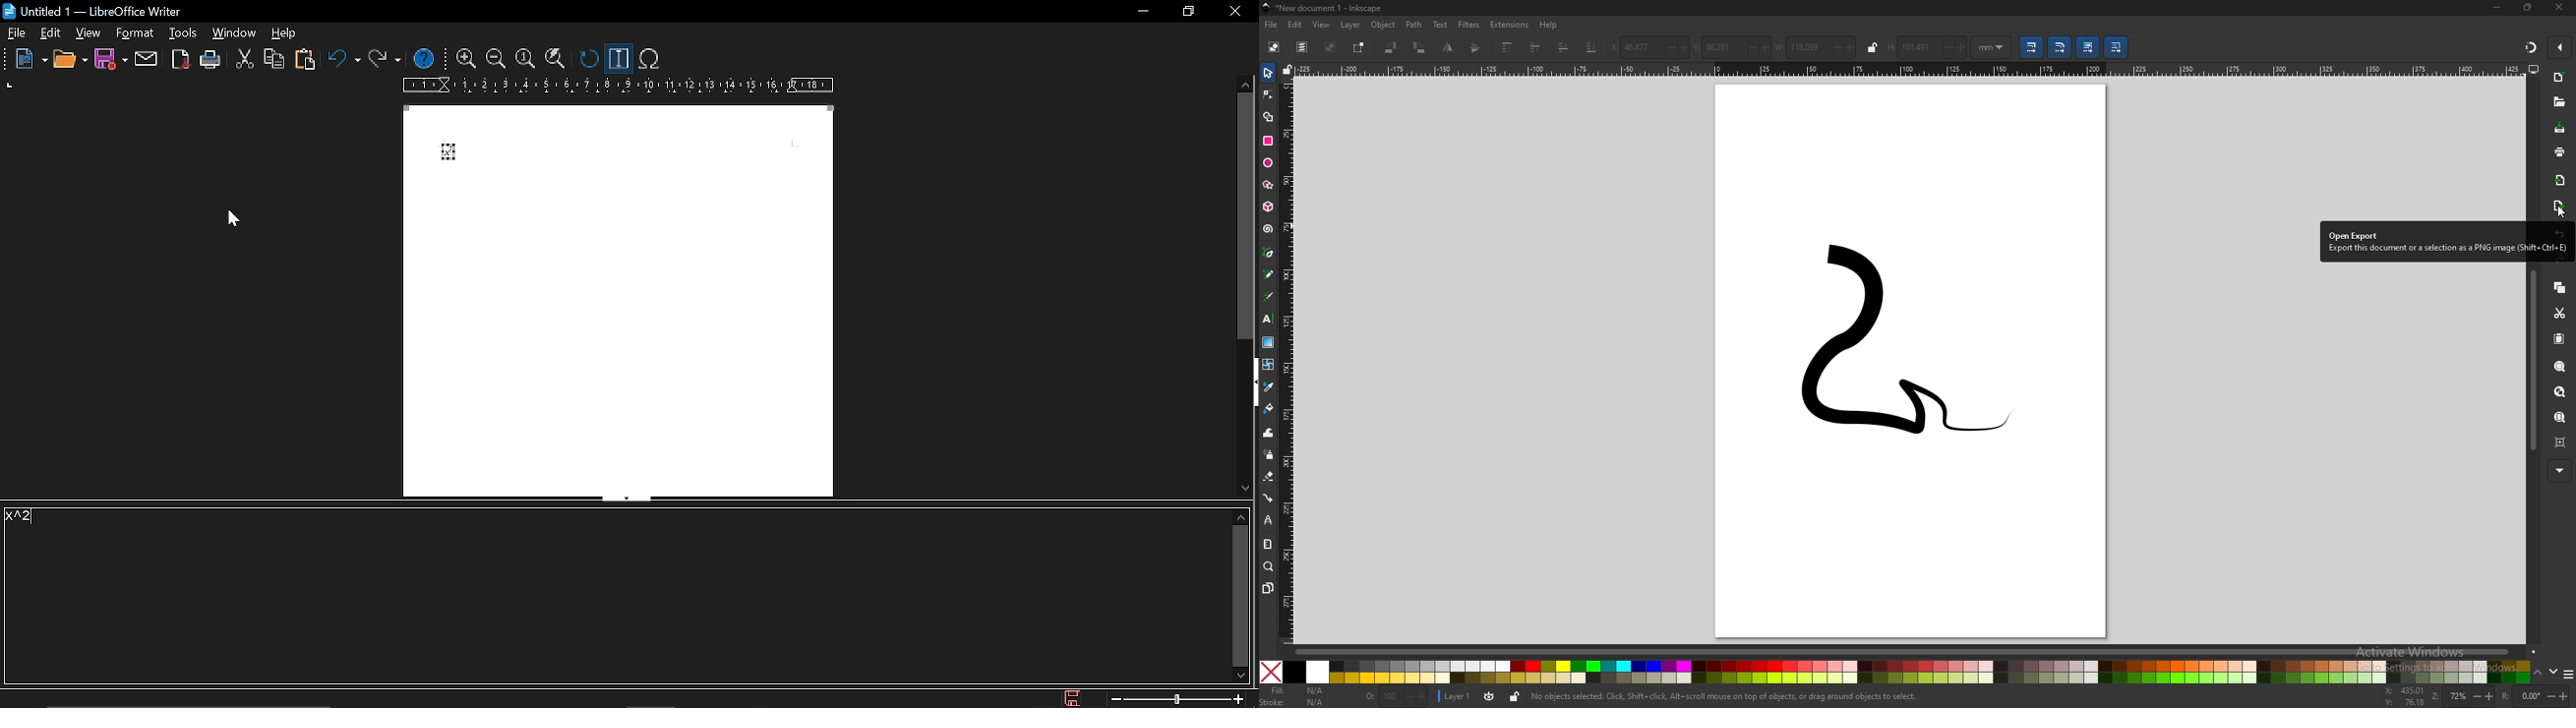  What do you see at coordinates (1075, 697) in the screenshot?
I see `save` at bounding box center [1075, 697].